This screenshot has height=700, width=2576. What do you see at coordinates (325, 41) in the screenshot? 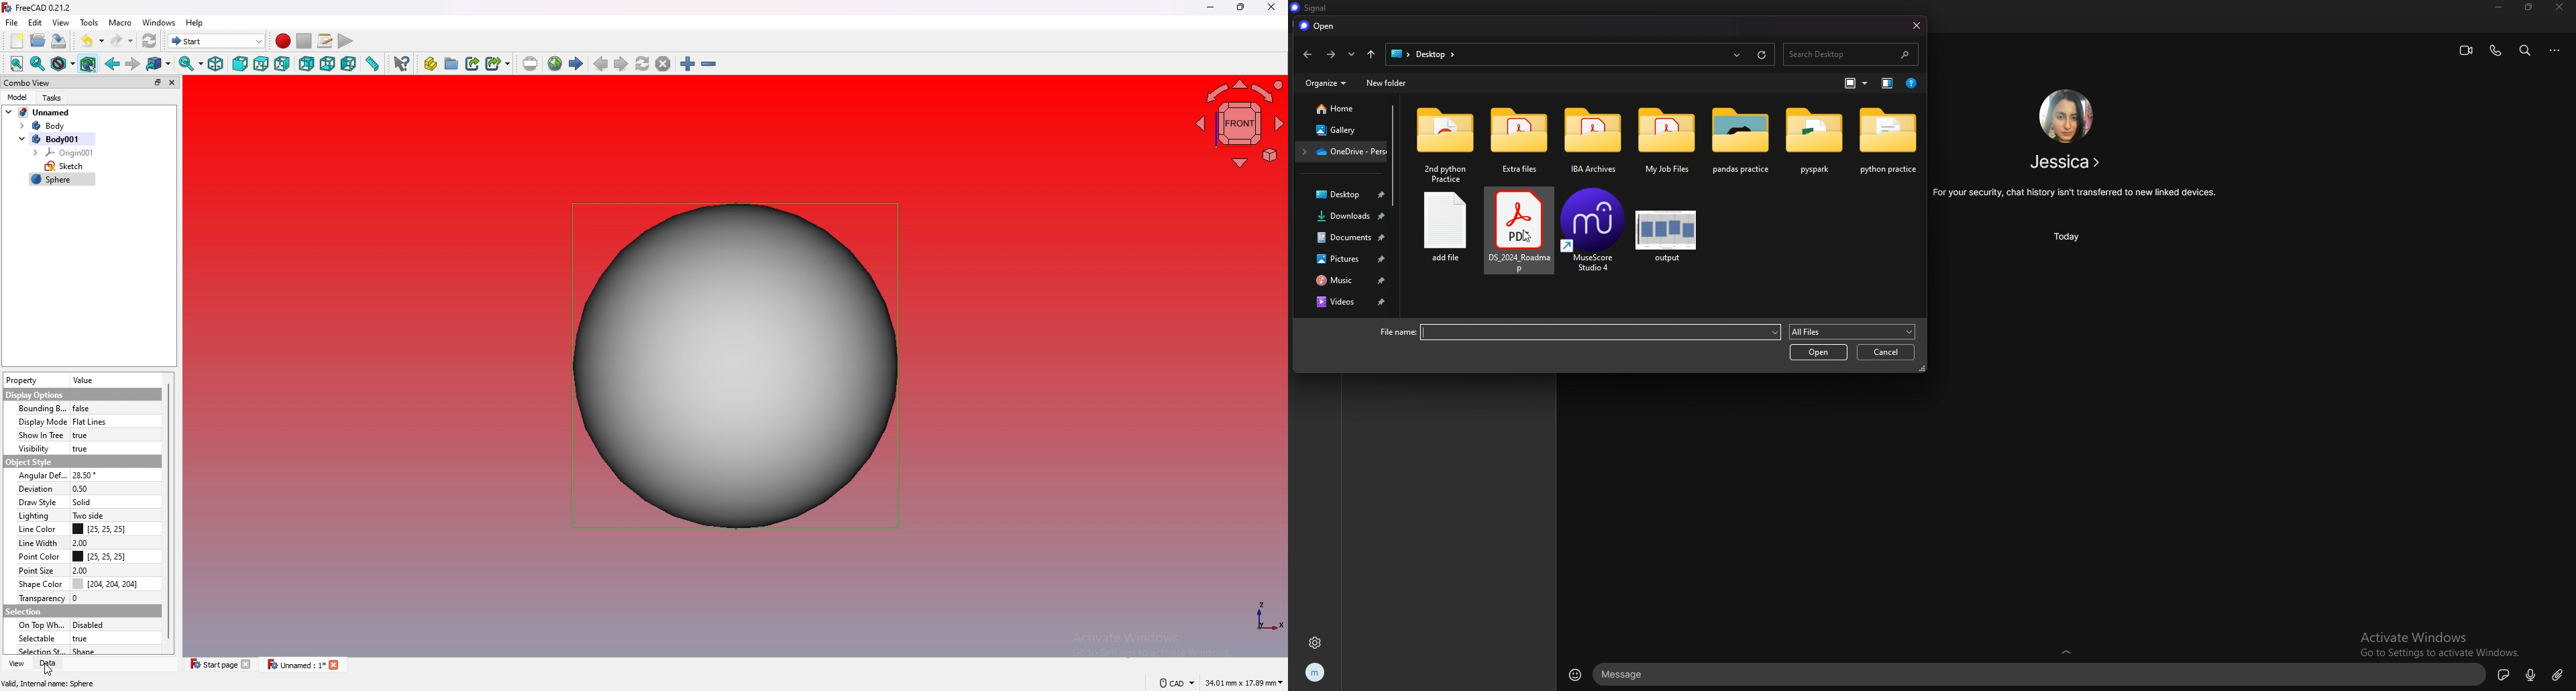
I see `macros` at bounding box center [325, 41].